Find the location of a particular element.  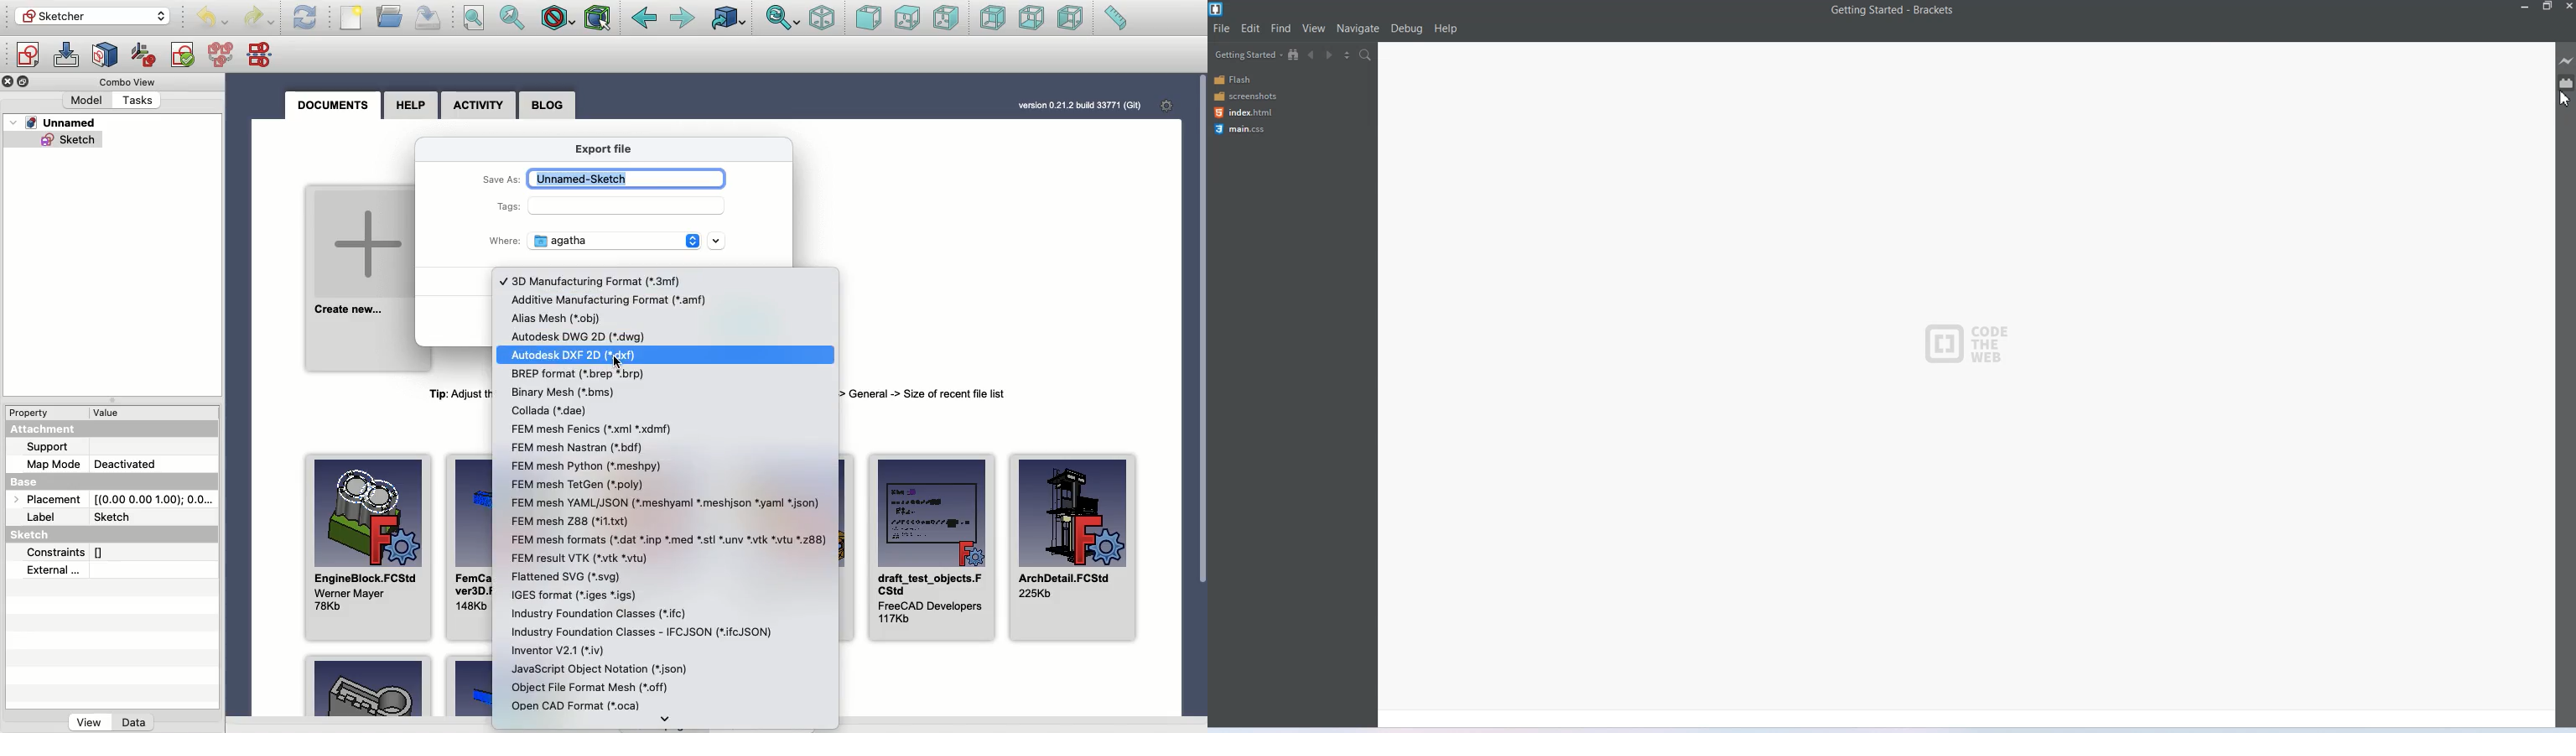

Tasks is located at coordinates (139, 100).